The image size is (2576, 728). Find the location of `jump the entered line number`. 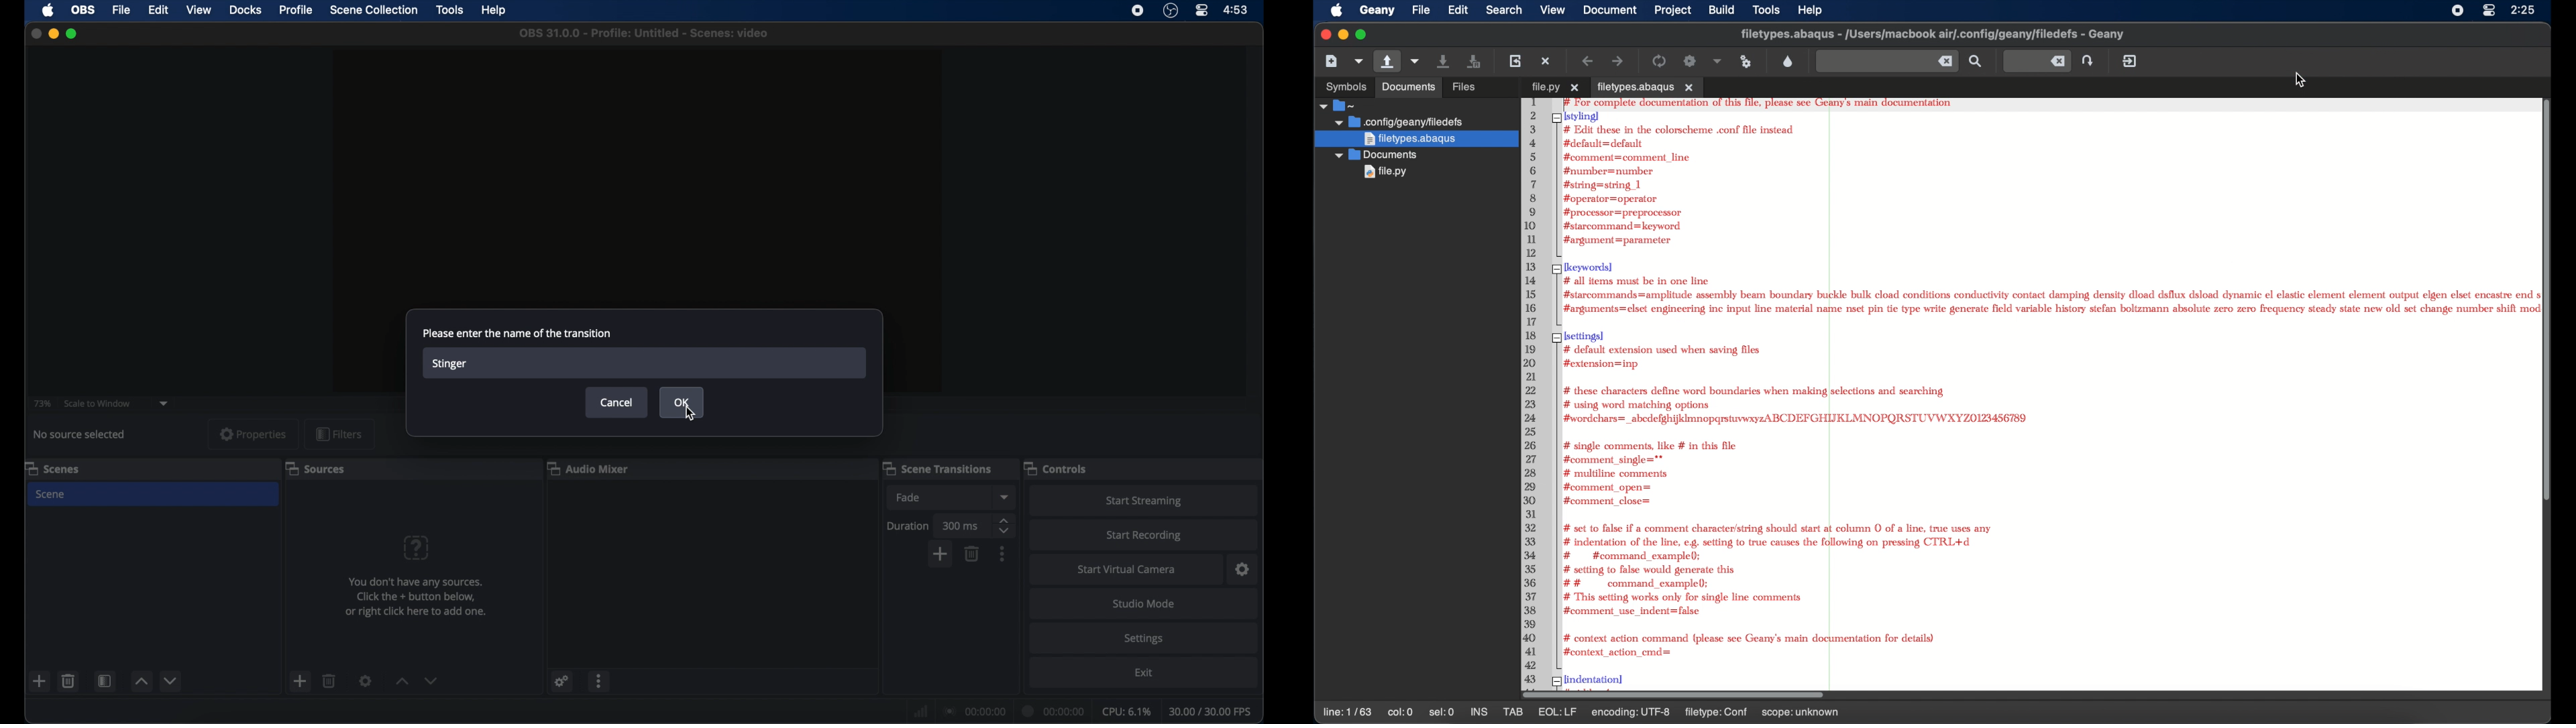

jump the entered line number is located at coordinates (2090, 60).